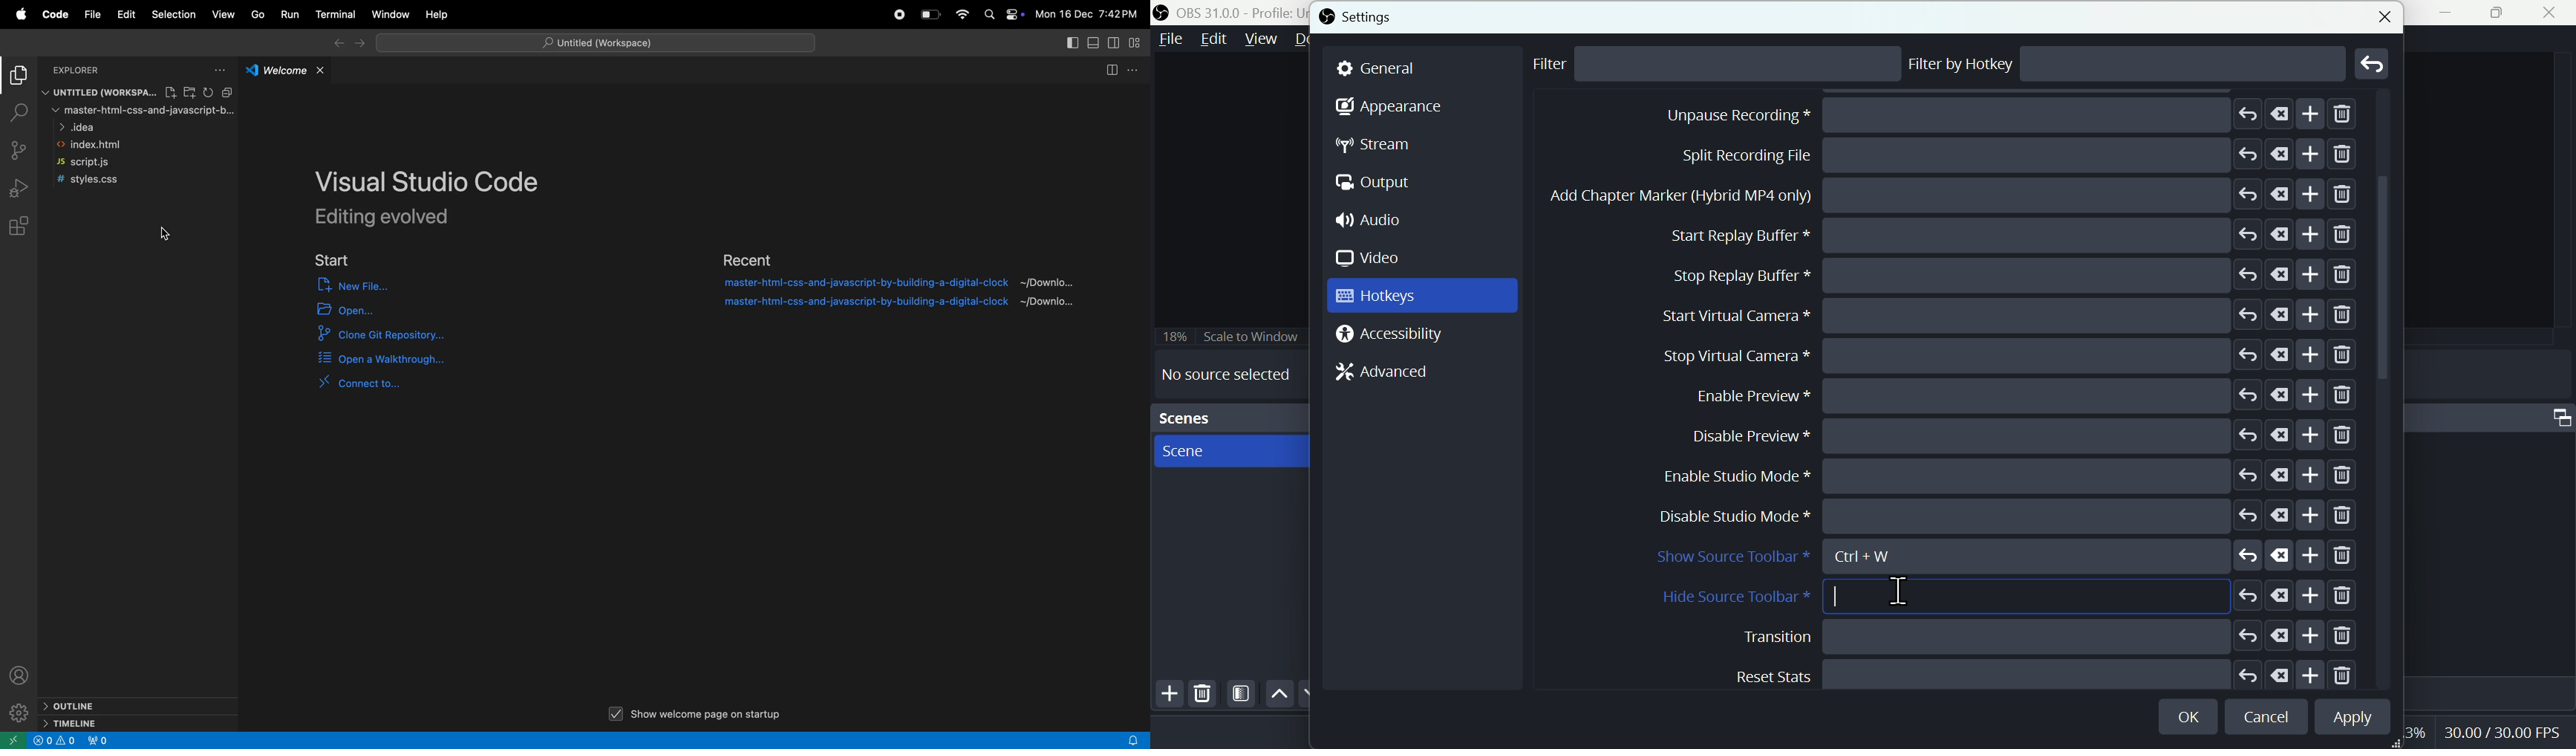  What do you see at coordinates (1986, 155) in the screenshot?
I see `Start recording` at bounding box center [1986, 155].